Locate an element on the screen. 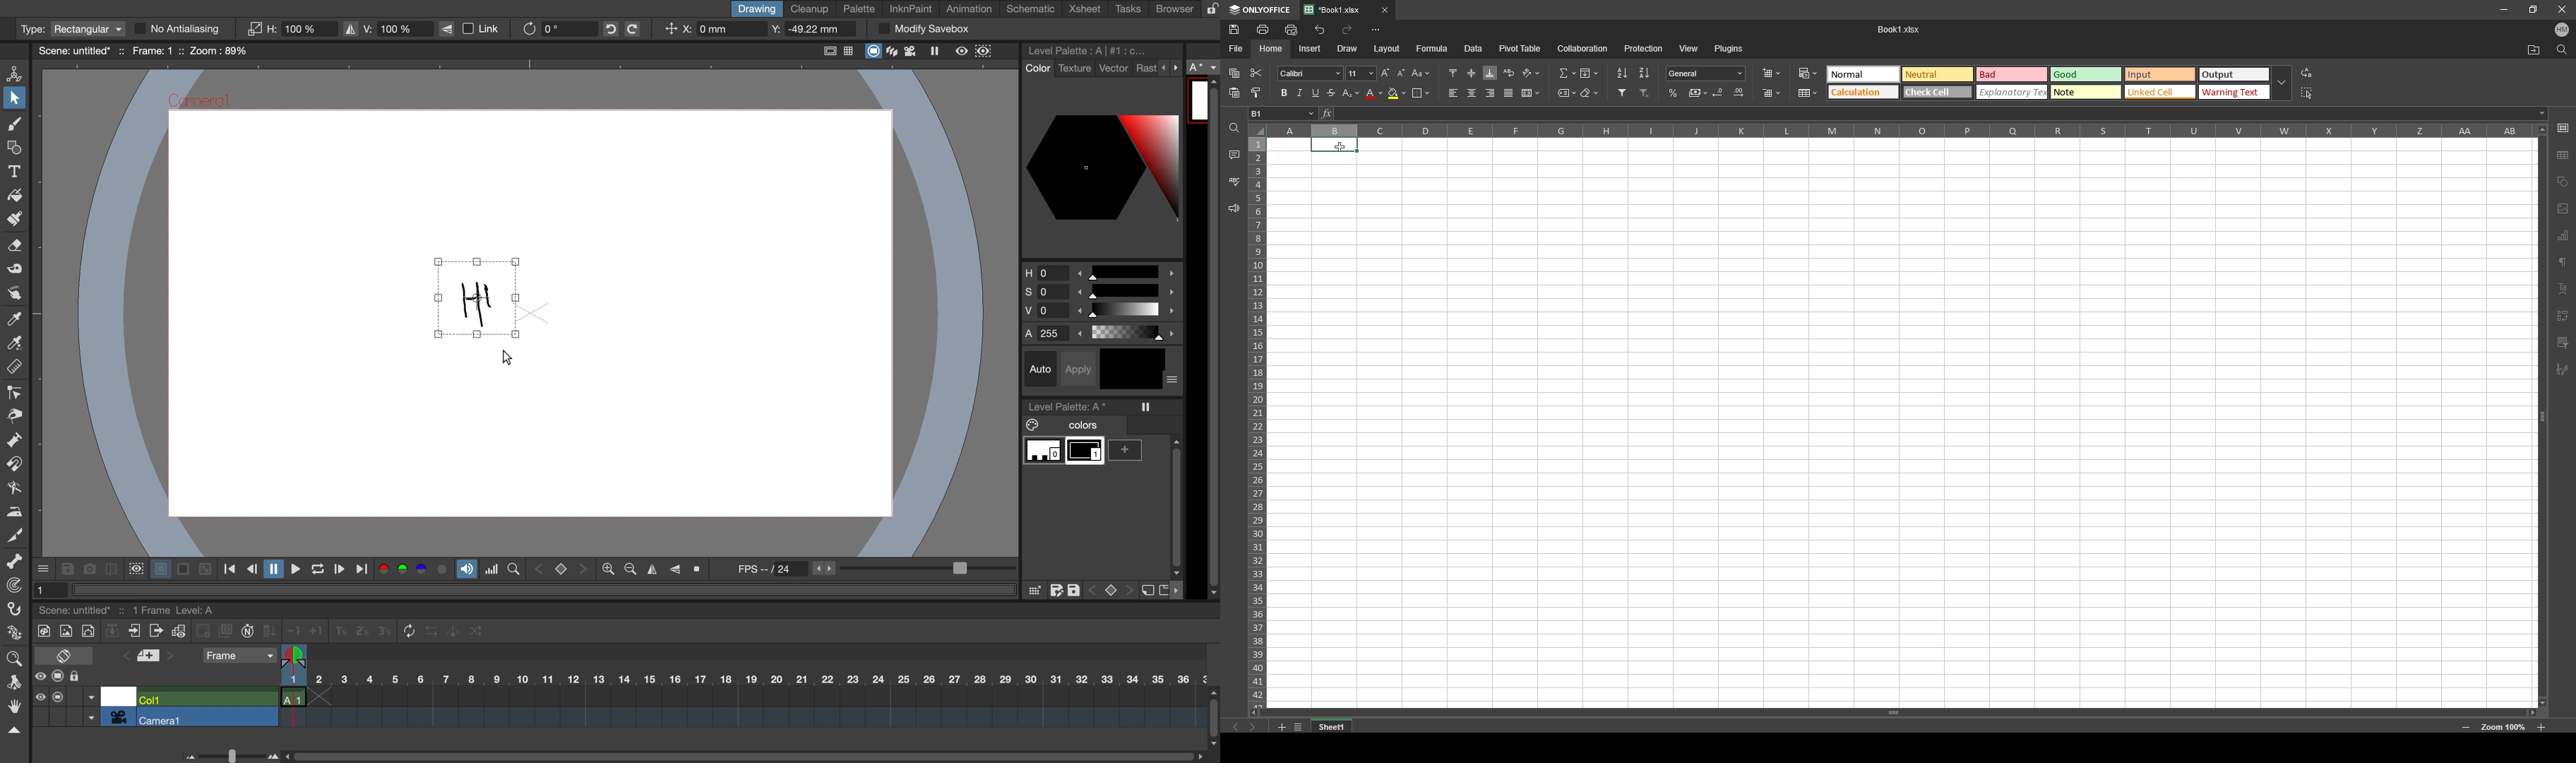  chart is located at coordinates (2563, 237).